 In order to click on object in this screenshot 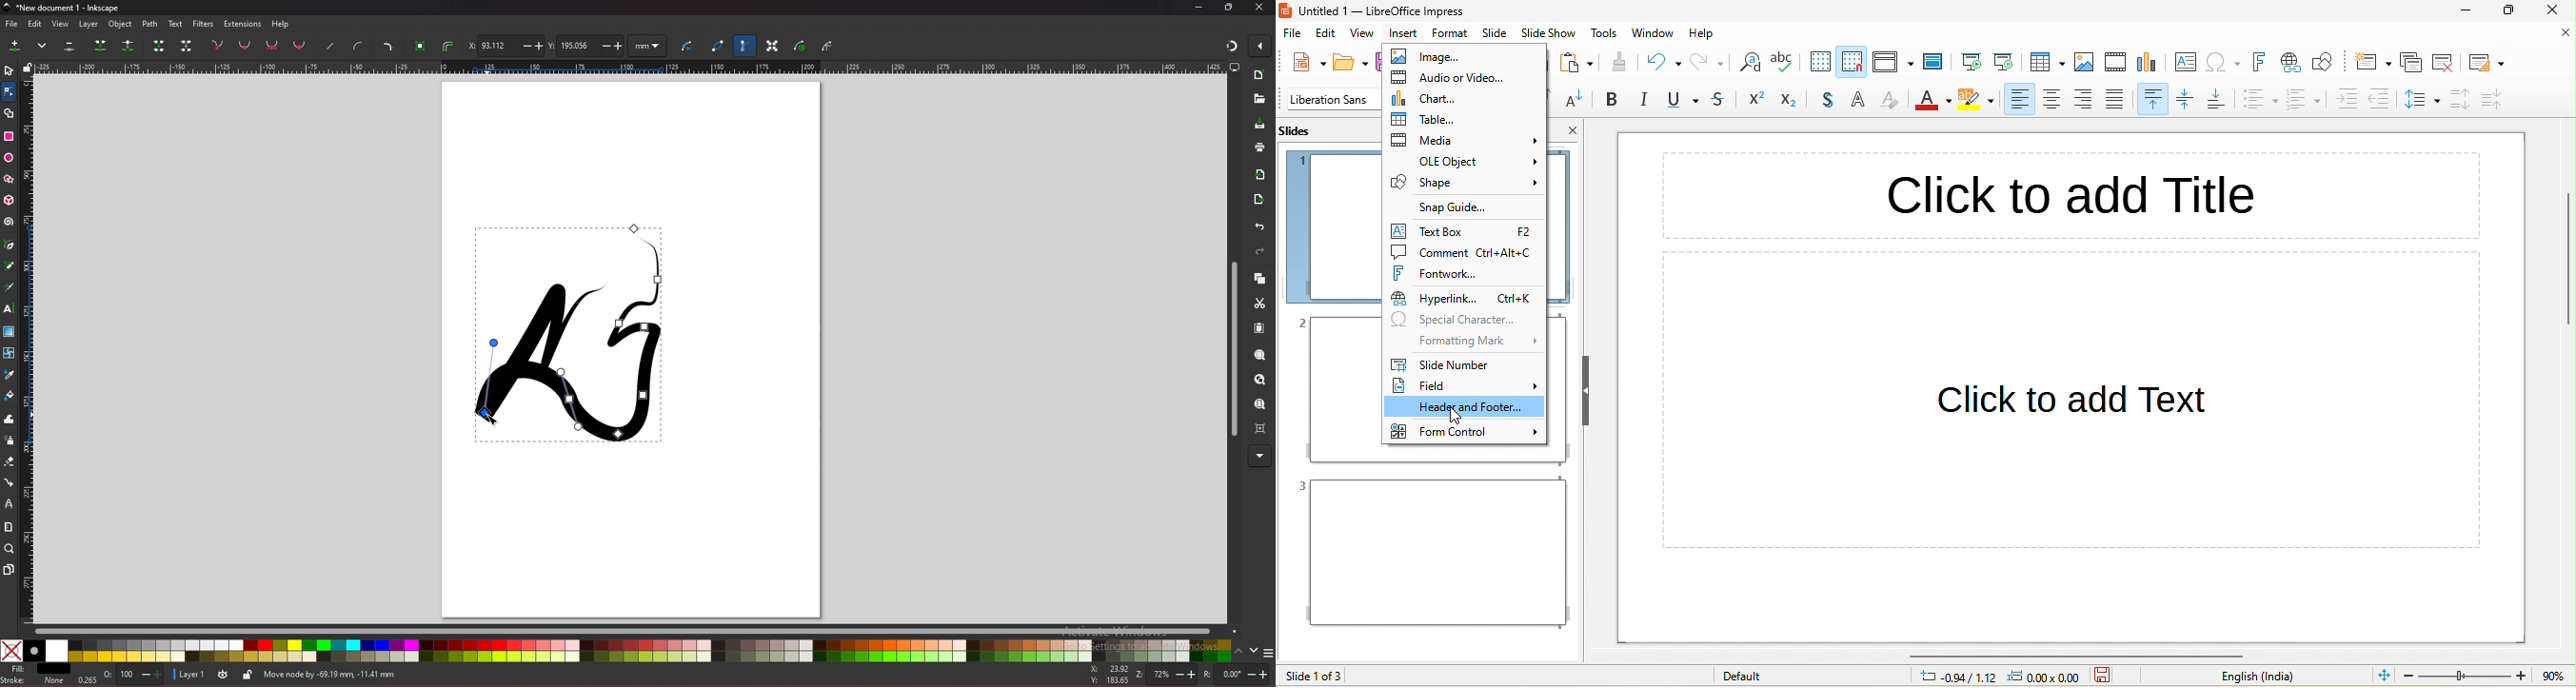, I will do `click(122, 25)`.